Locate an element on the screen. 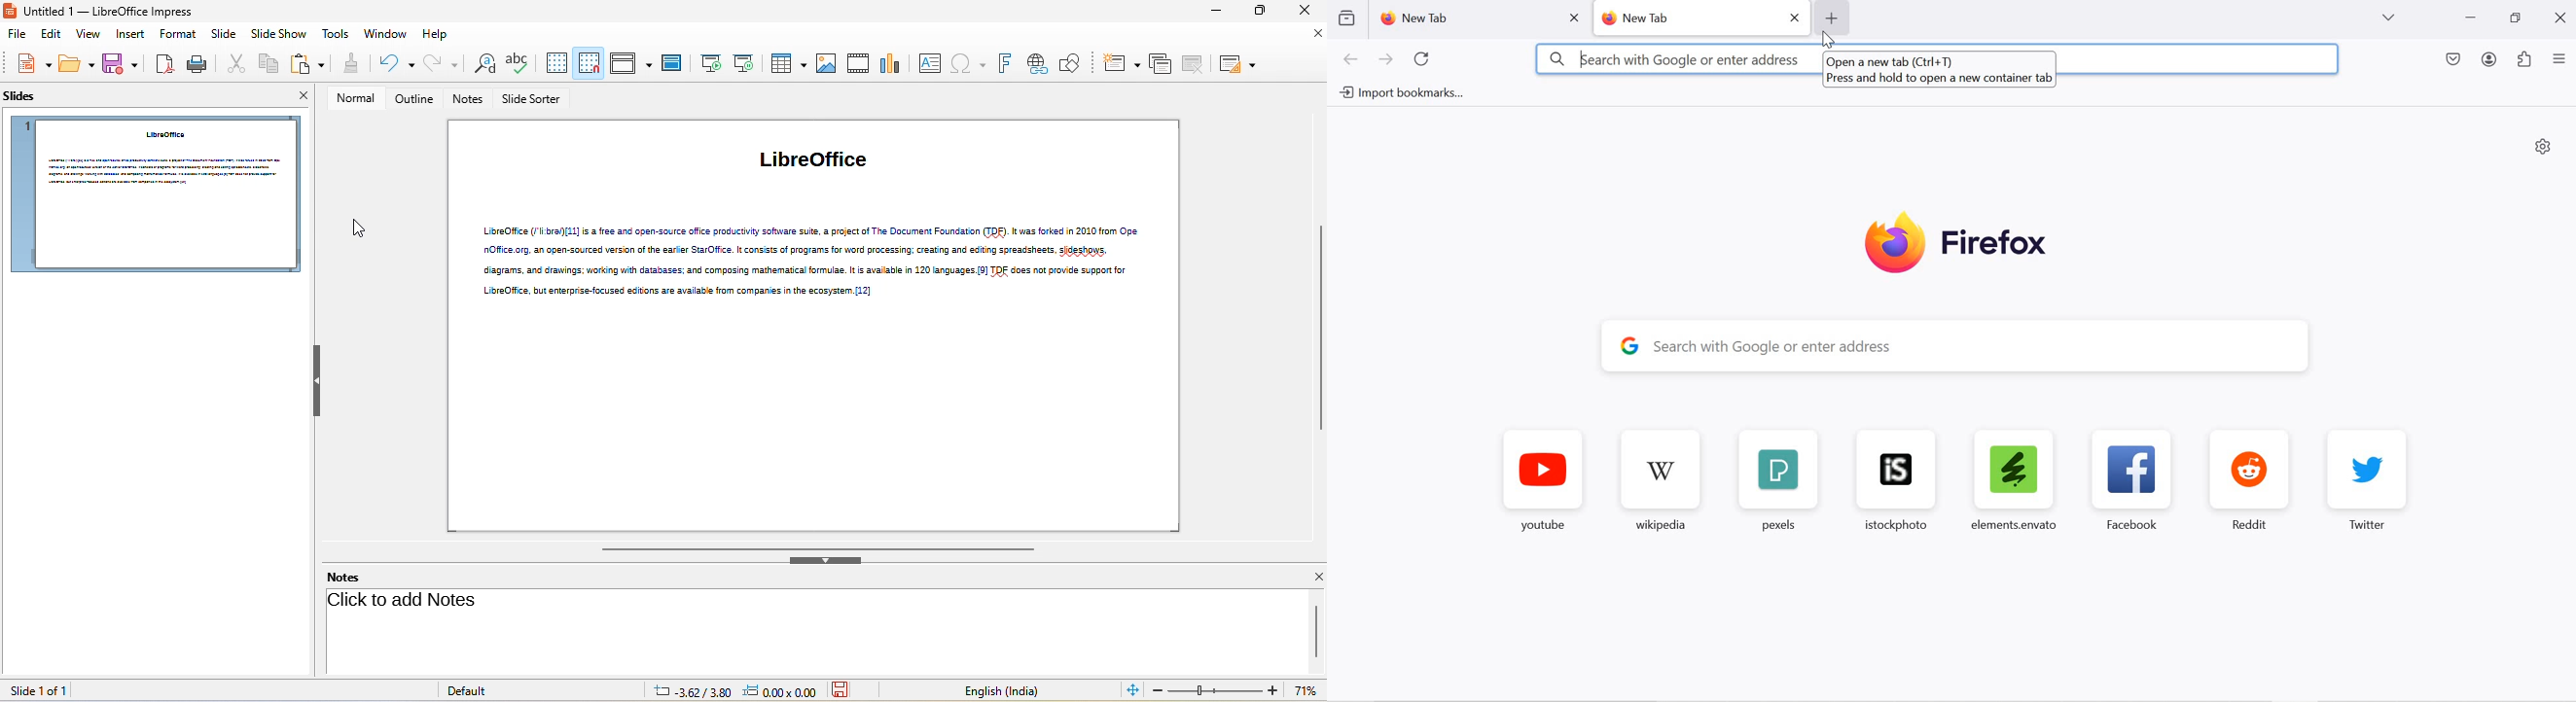  go back is located at coordinates (1351, 60).